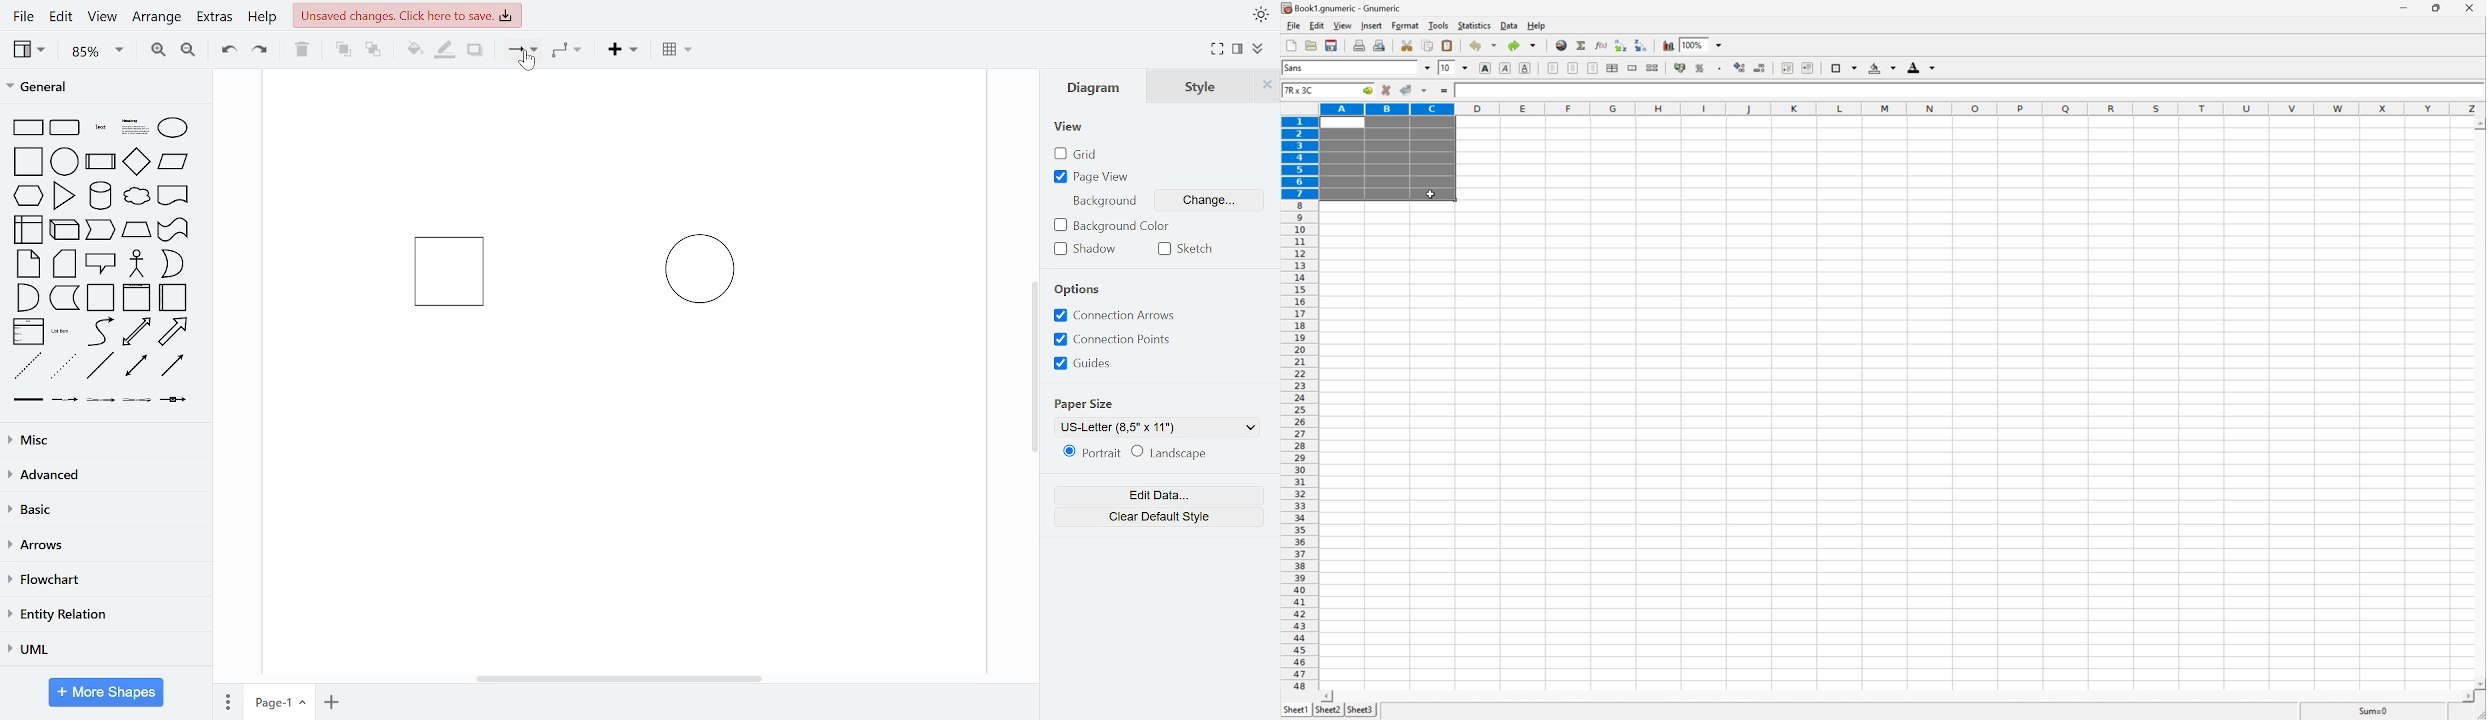 The width and height of the screenshot is (2492, 728). Describe the element at coordinates (136, 129) in the screenshot. I see `text box` at that location.